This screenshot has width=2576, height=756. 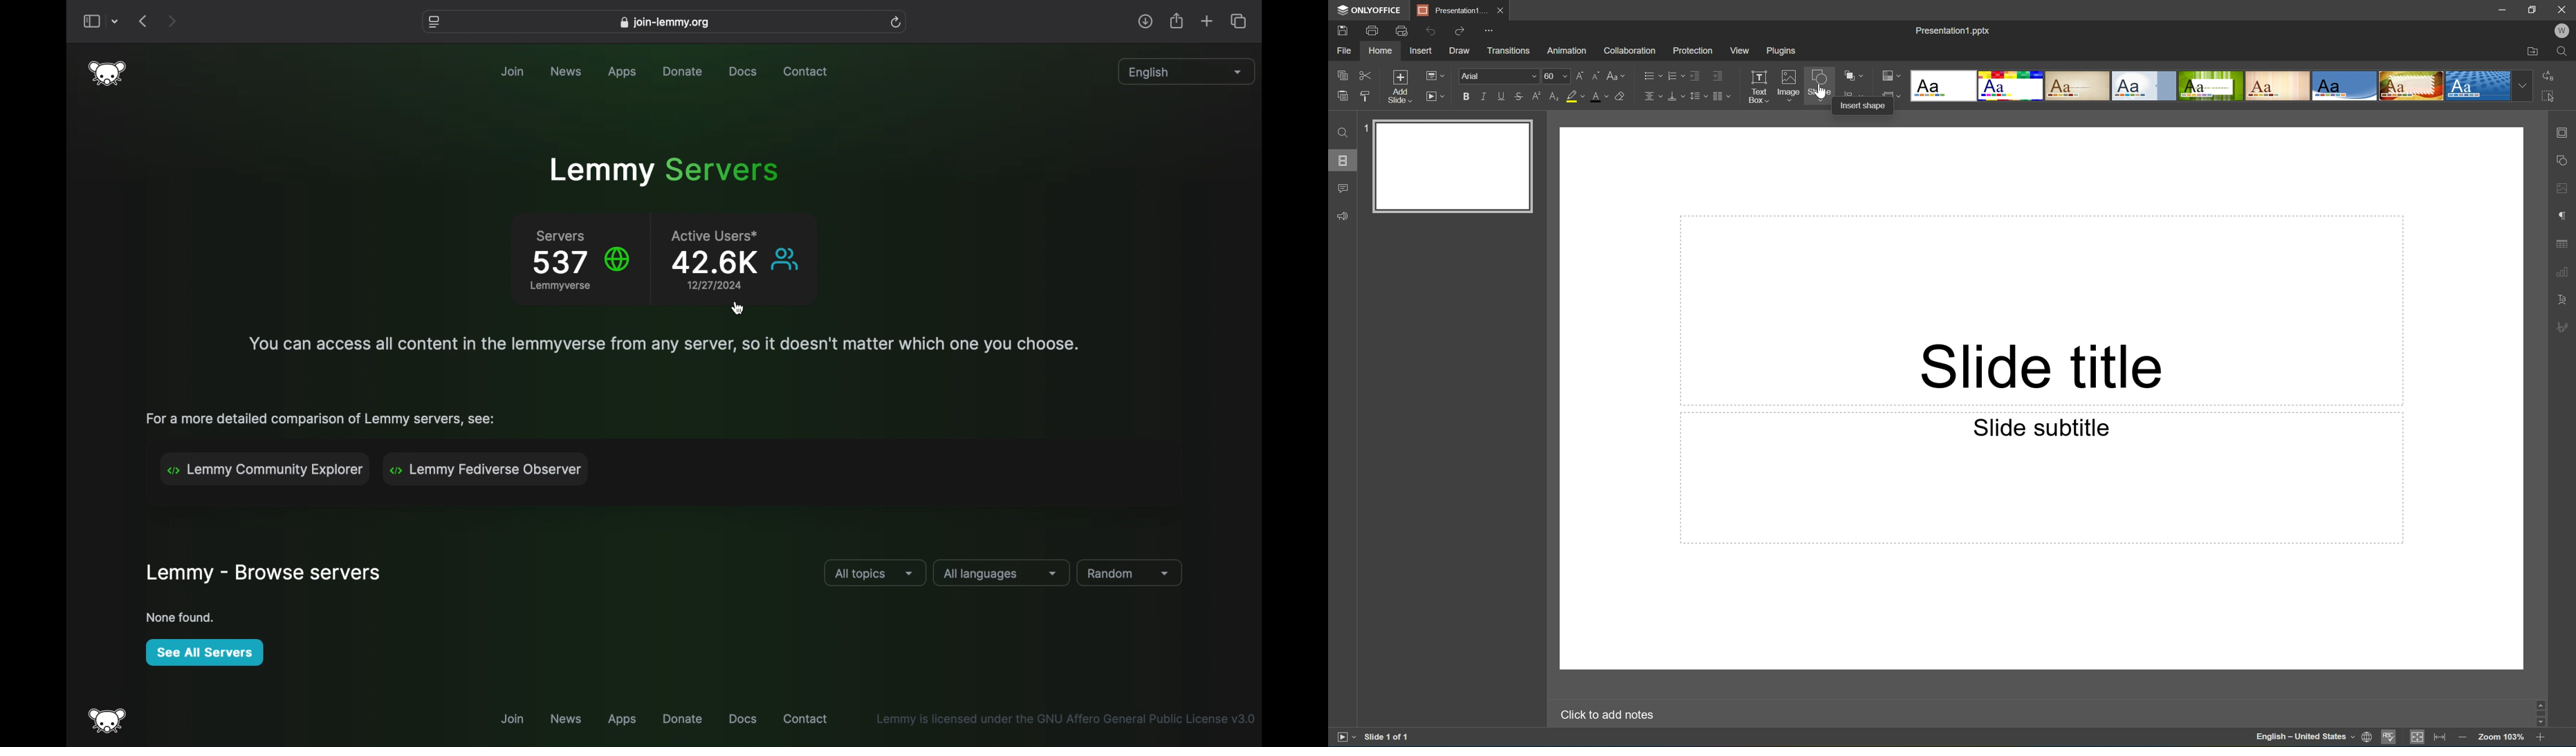 What do you see at coordinates (2552, 75) in the screenshot?
I see `Replace` at bounding box center [2552, 75].